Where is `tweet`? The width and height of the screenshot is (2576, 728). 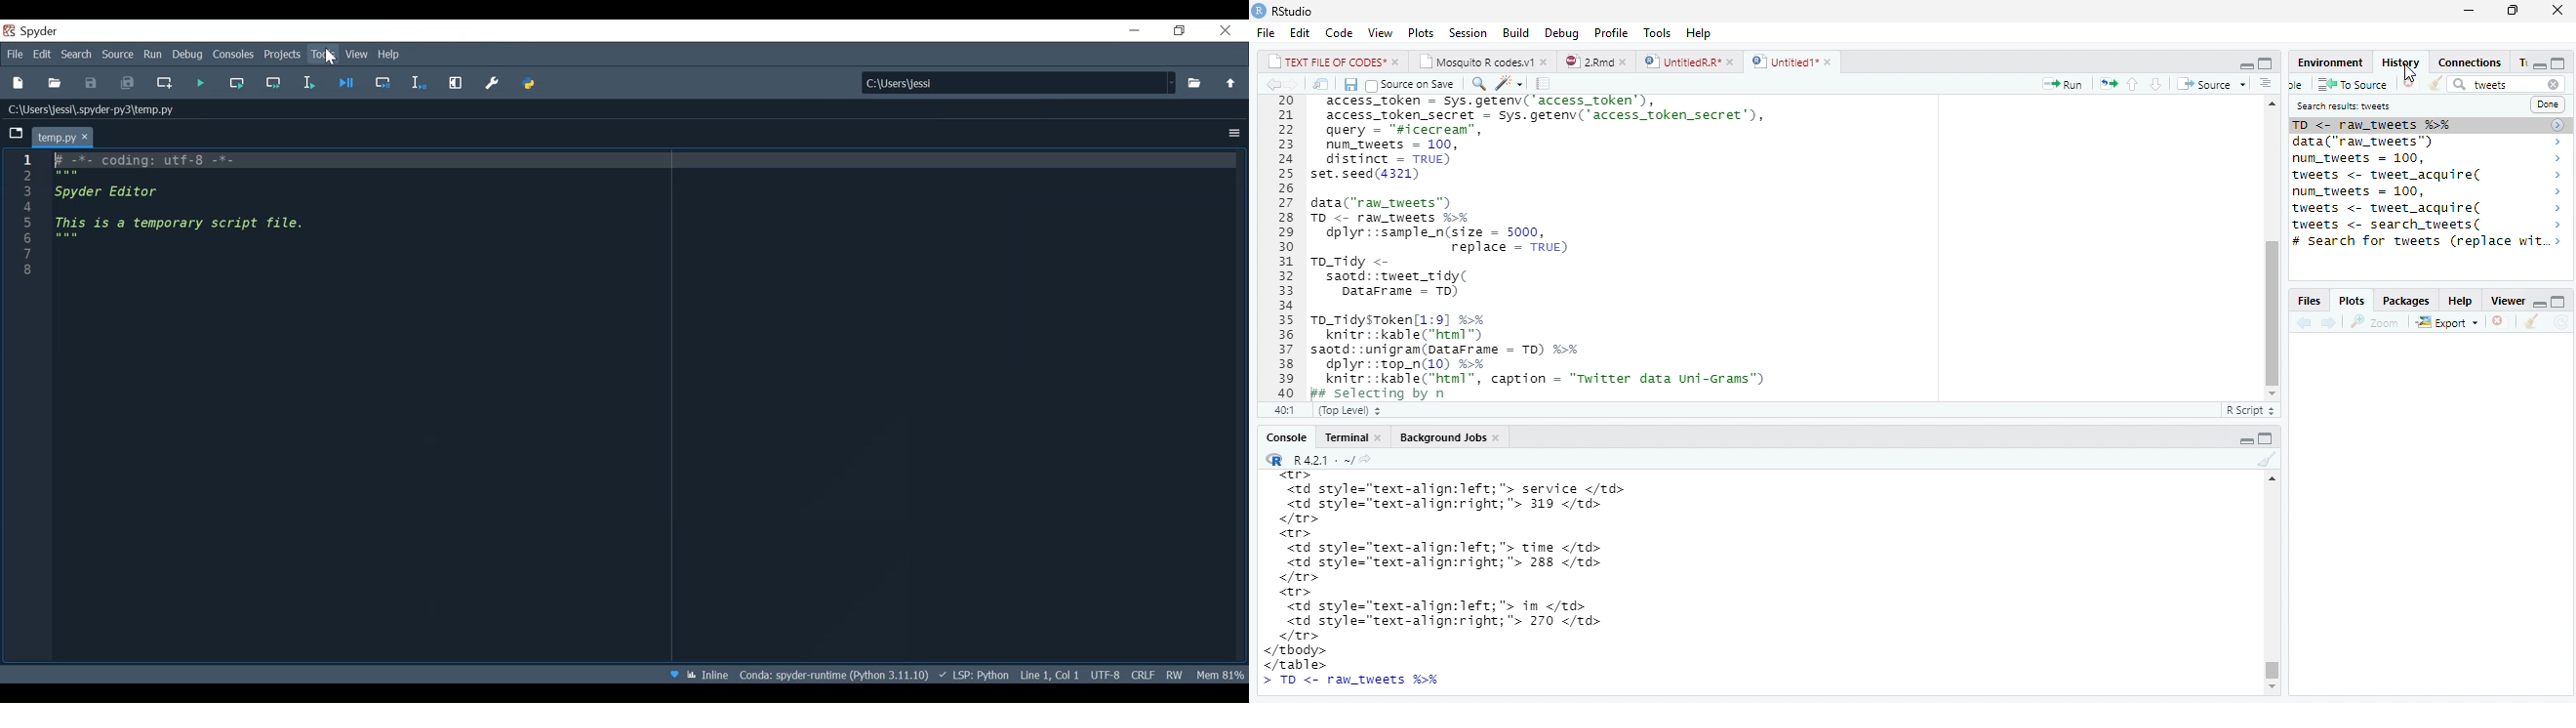 tweet is located at coordinates (2509, 84).